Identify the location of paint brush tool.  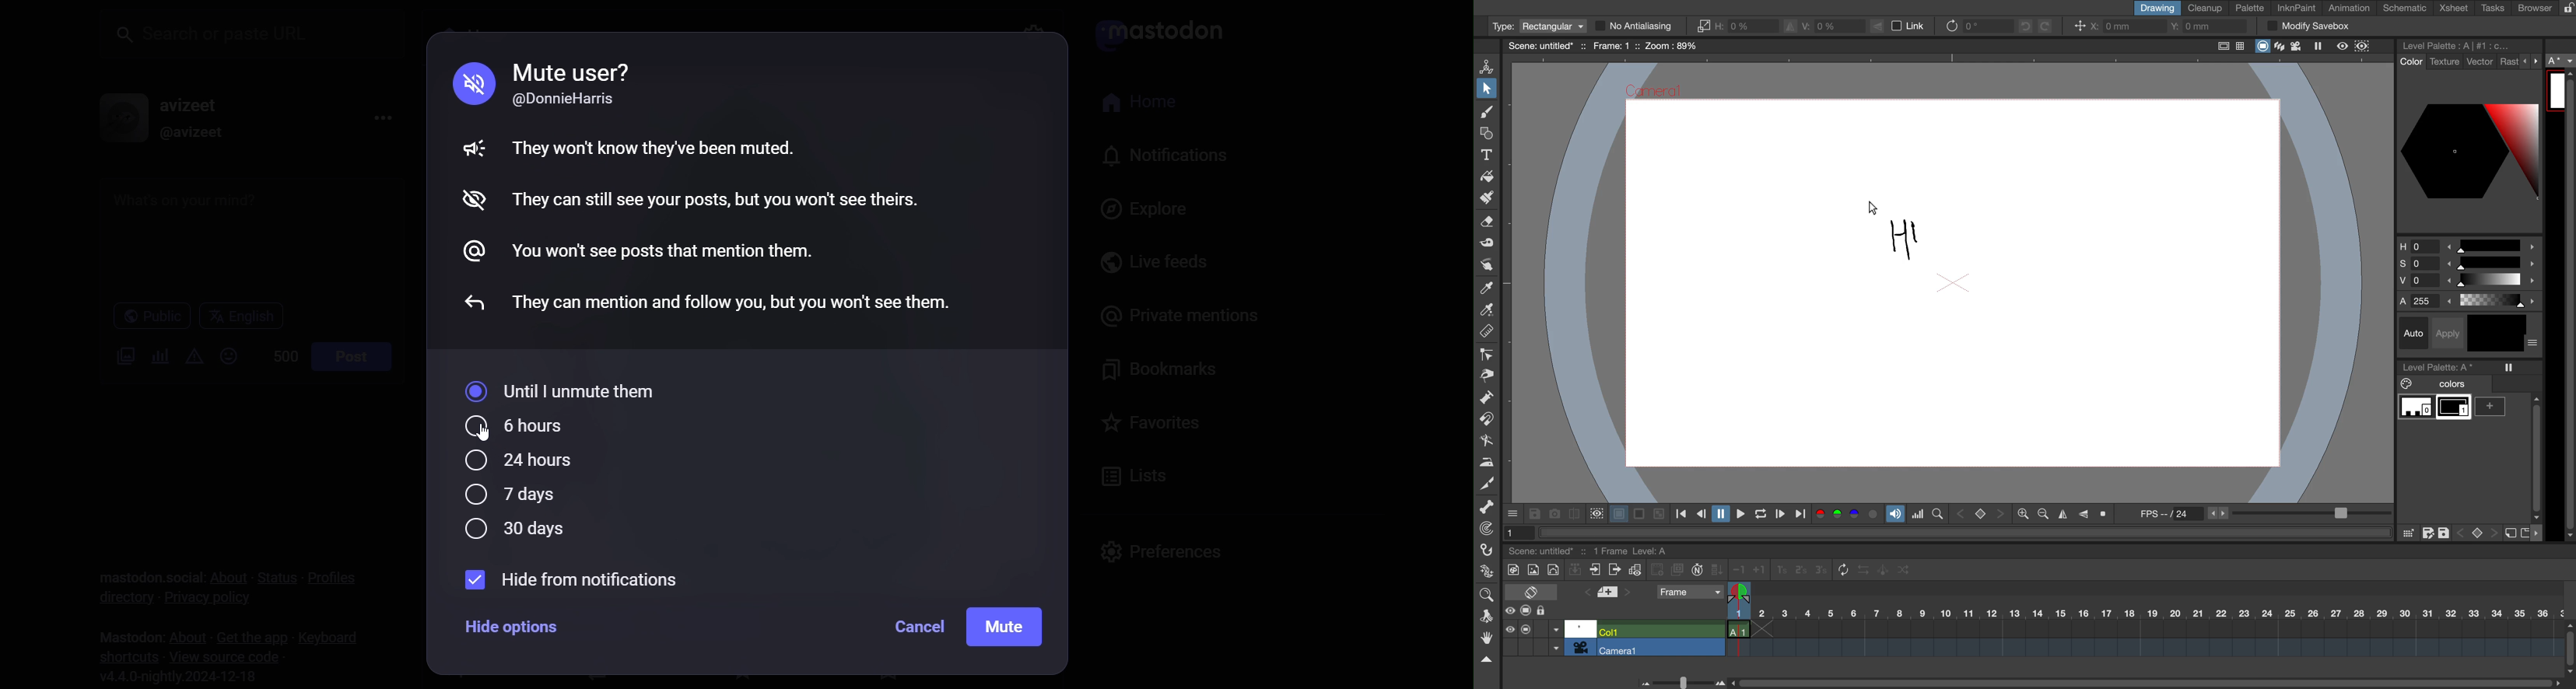
(1484, 199).